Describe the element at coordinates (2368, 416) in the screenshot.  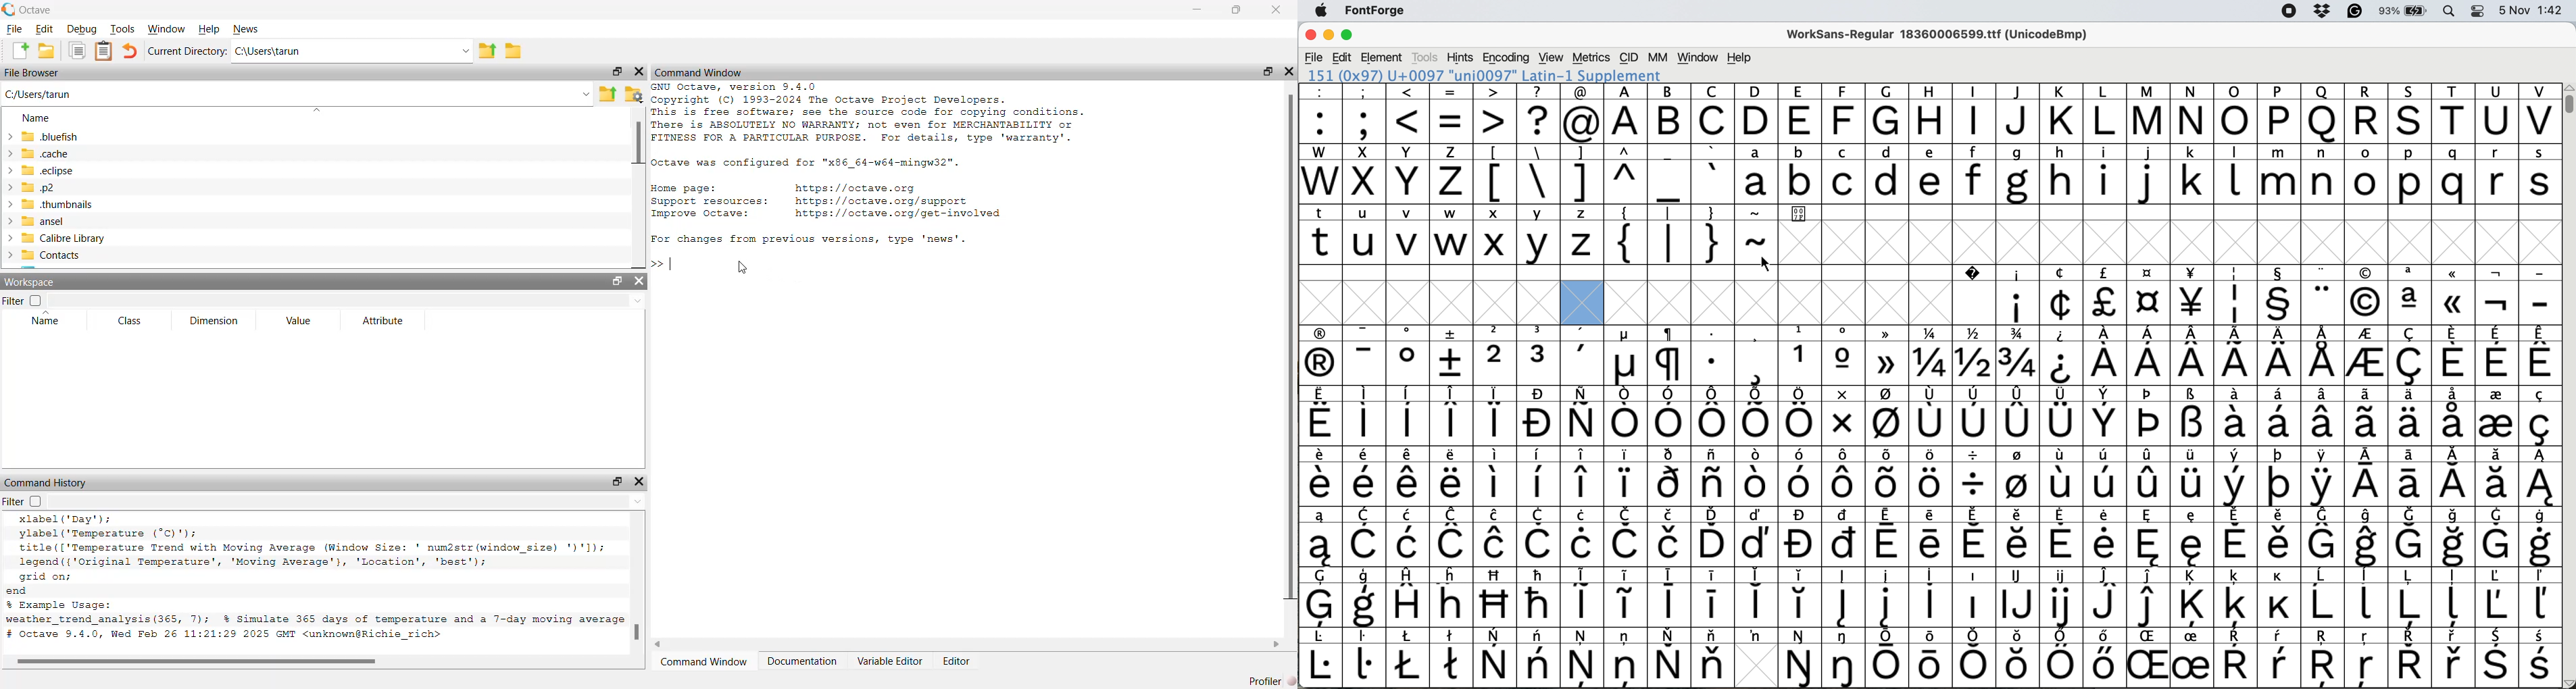
I see `symbol` at that location.